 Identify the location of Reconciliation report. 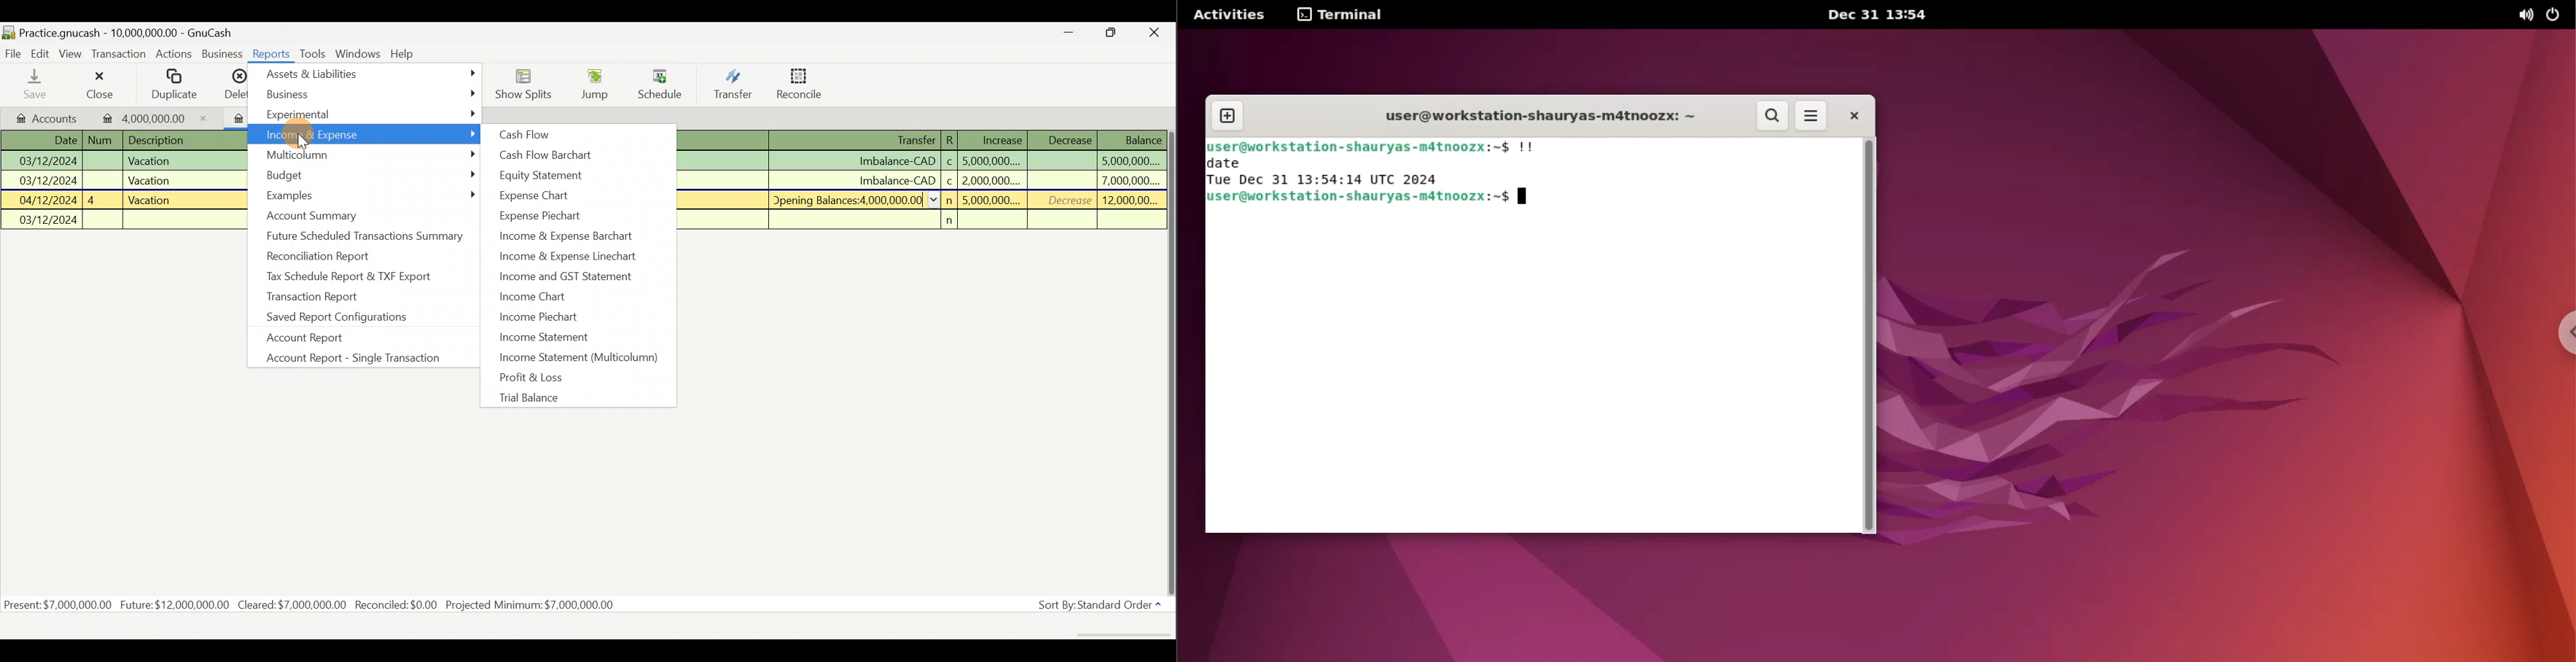
(334, 256).